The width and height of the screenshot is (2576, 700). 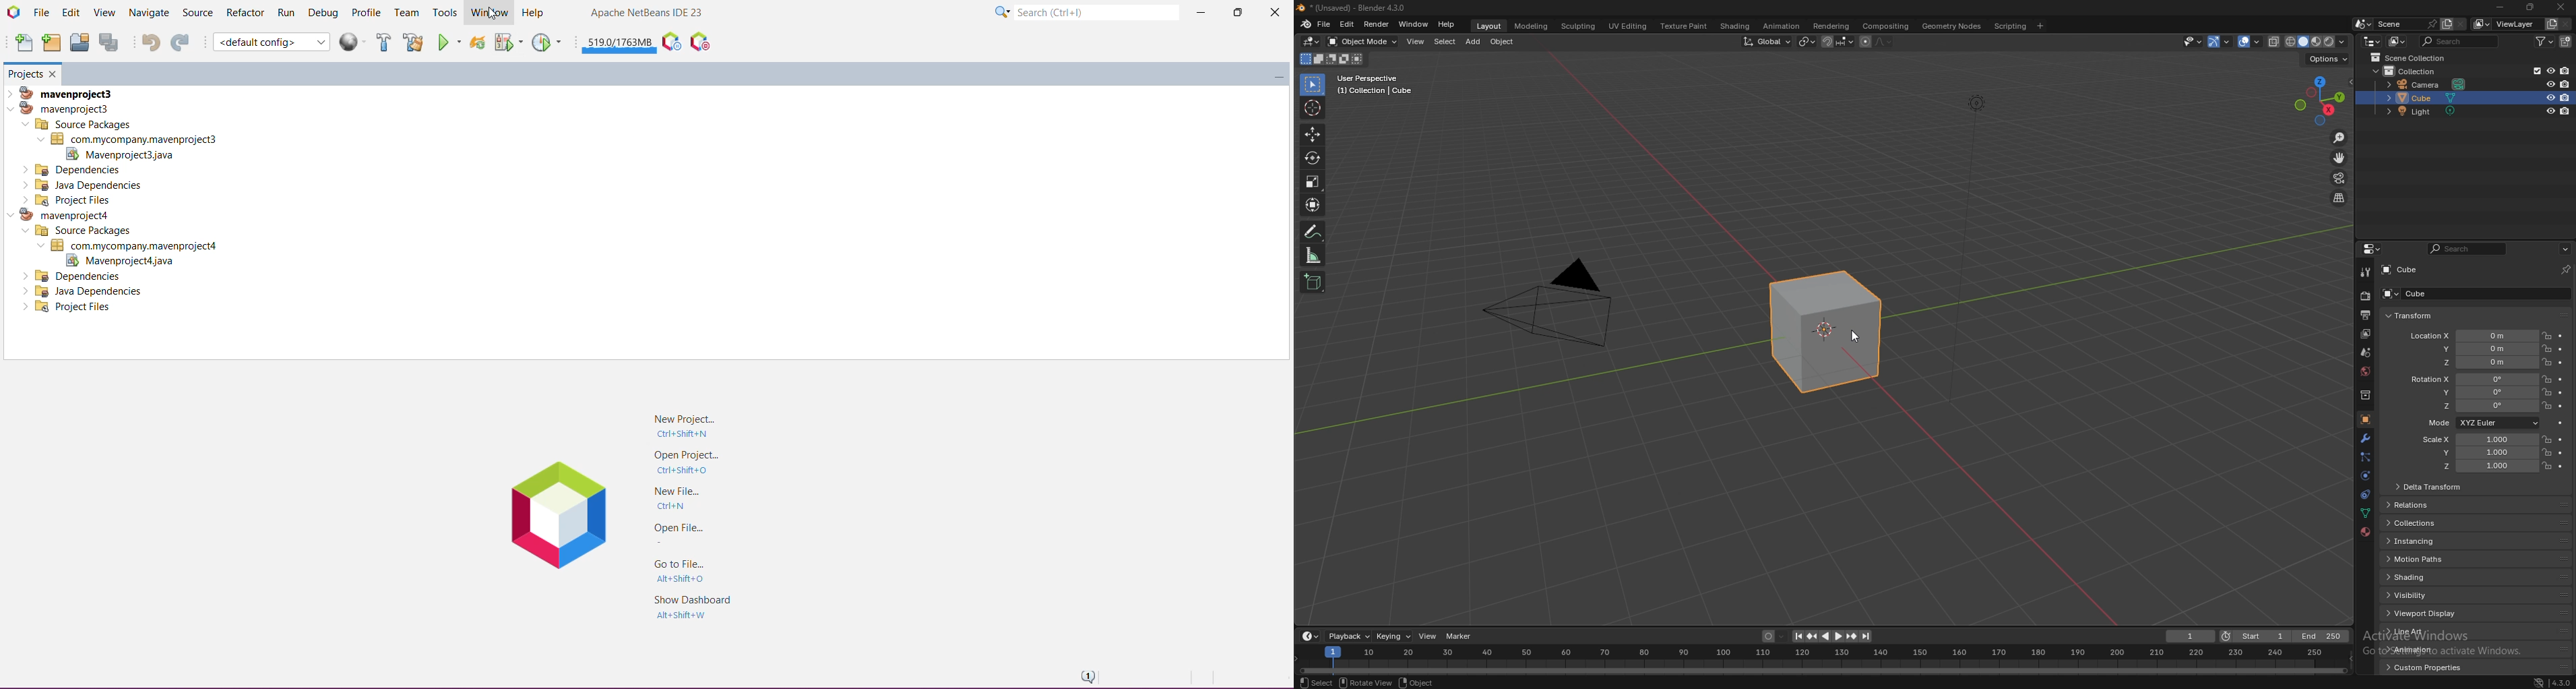 What do you see at coordinates (2470, 248) in the screenshot?
I see `display filter` at bounding box center [2470, 248].